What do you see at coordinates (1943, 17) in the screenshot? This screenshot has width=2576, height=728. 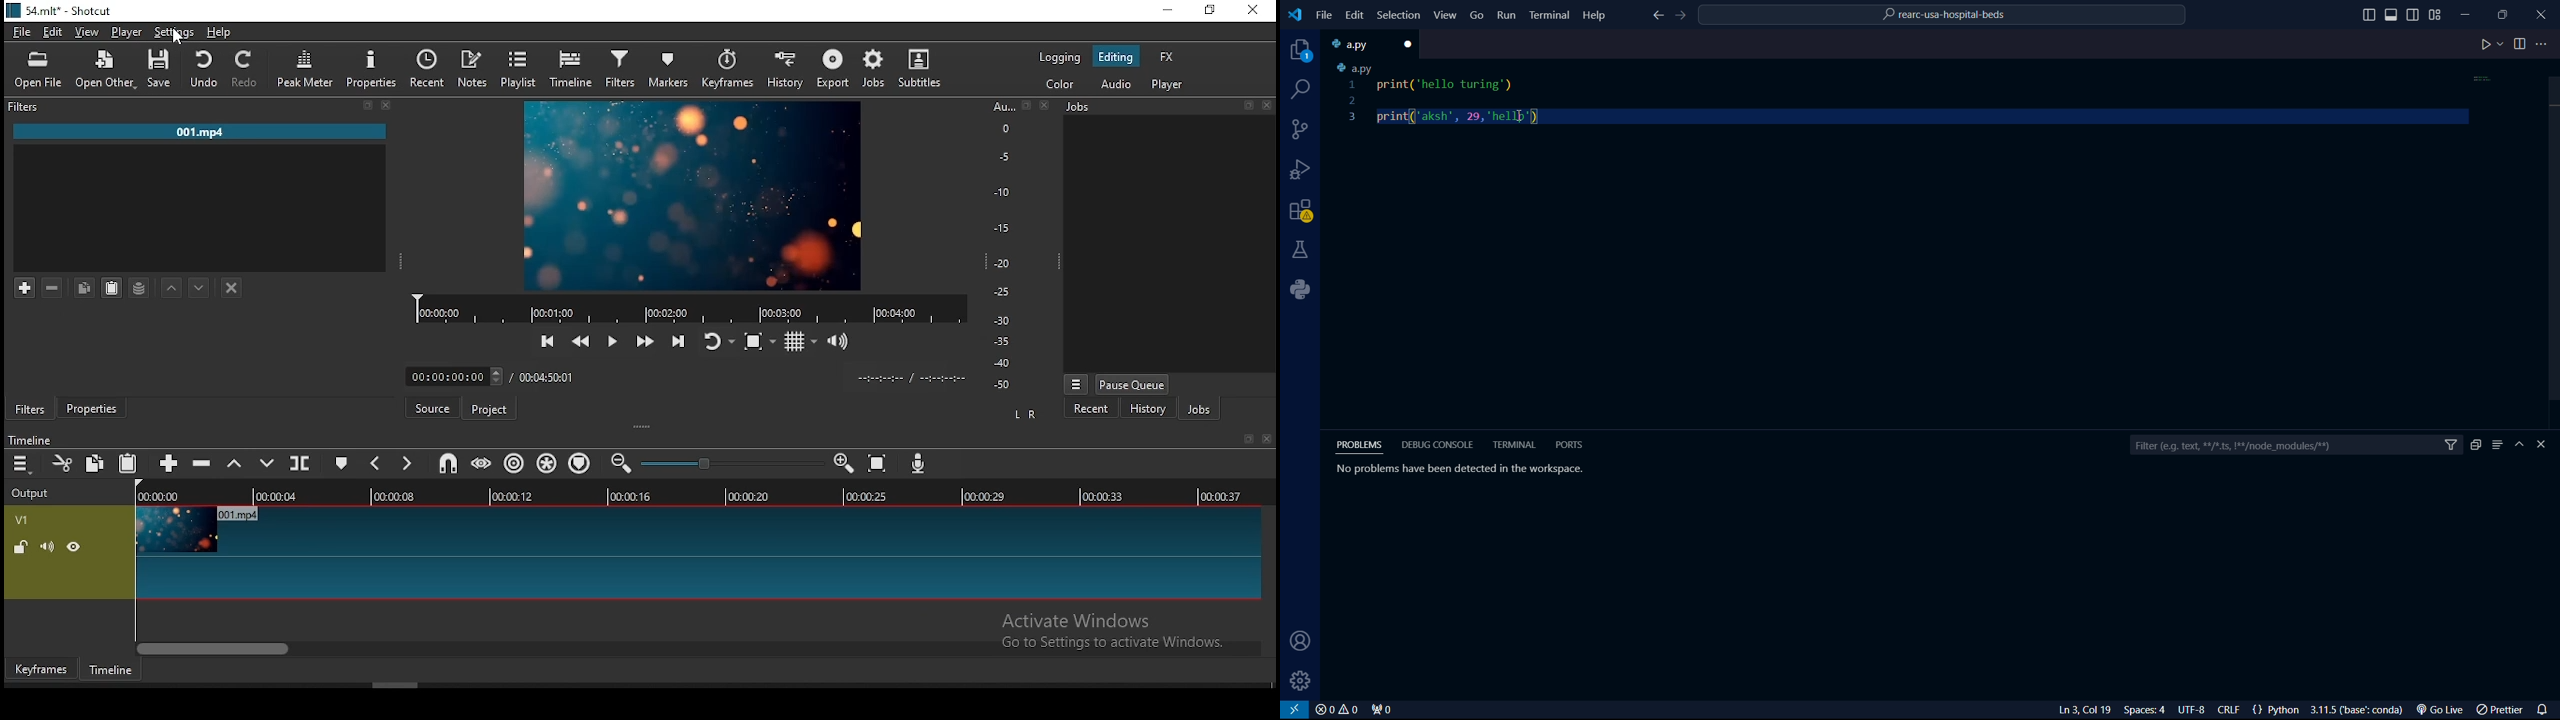 I see `rearc-usa-hospital-beds` at bounding box center [1943, 17].